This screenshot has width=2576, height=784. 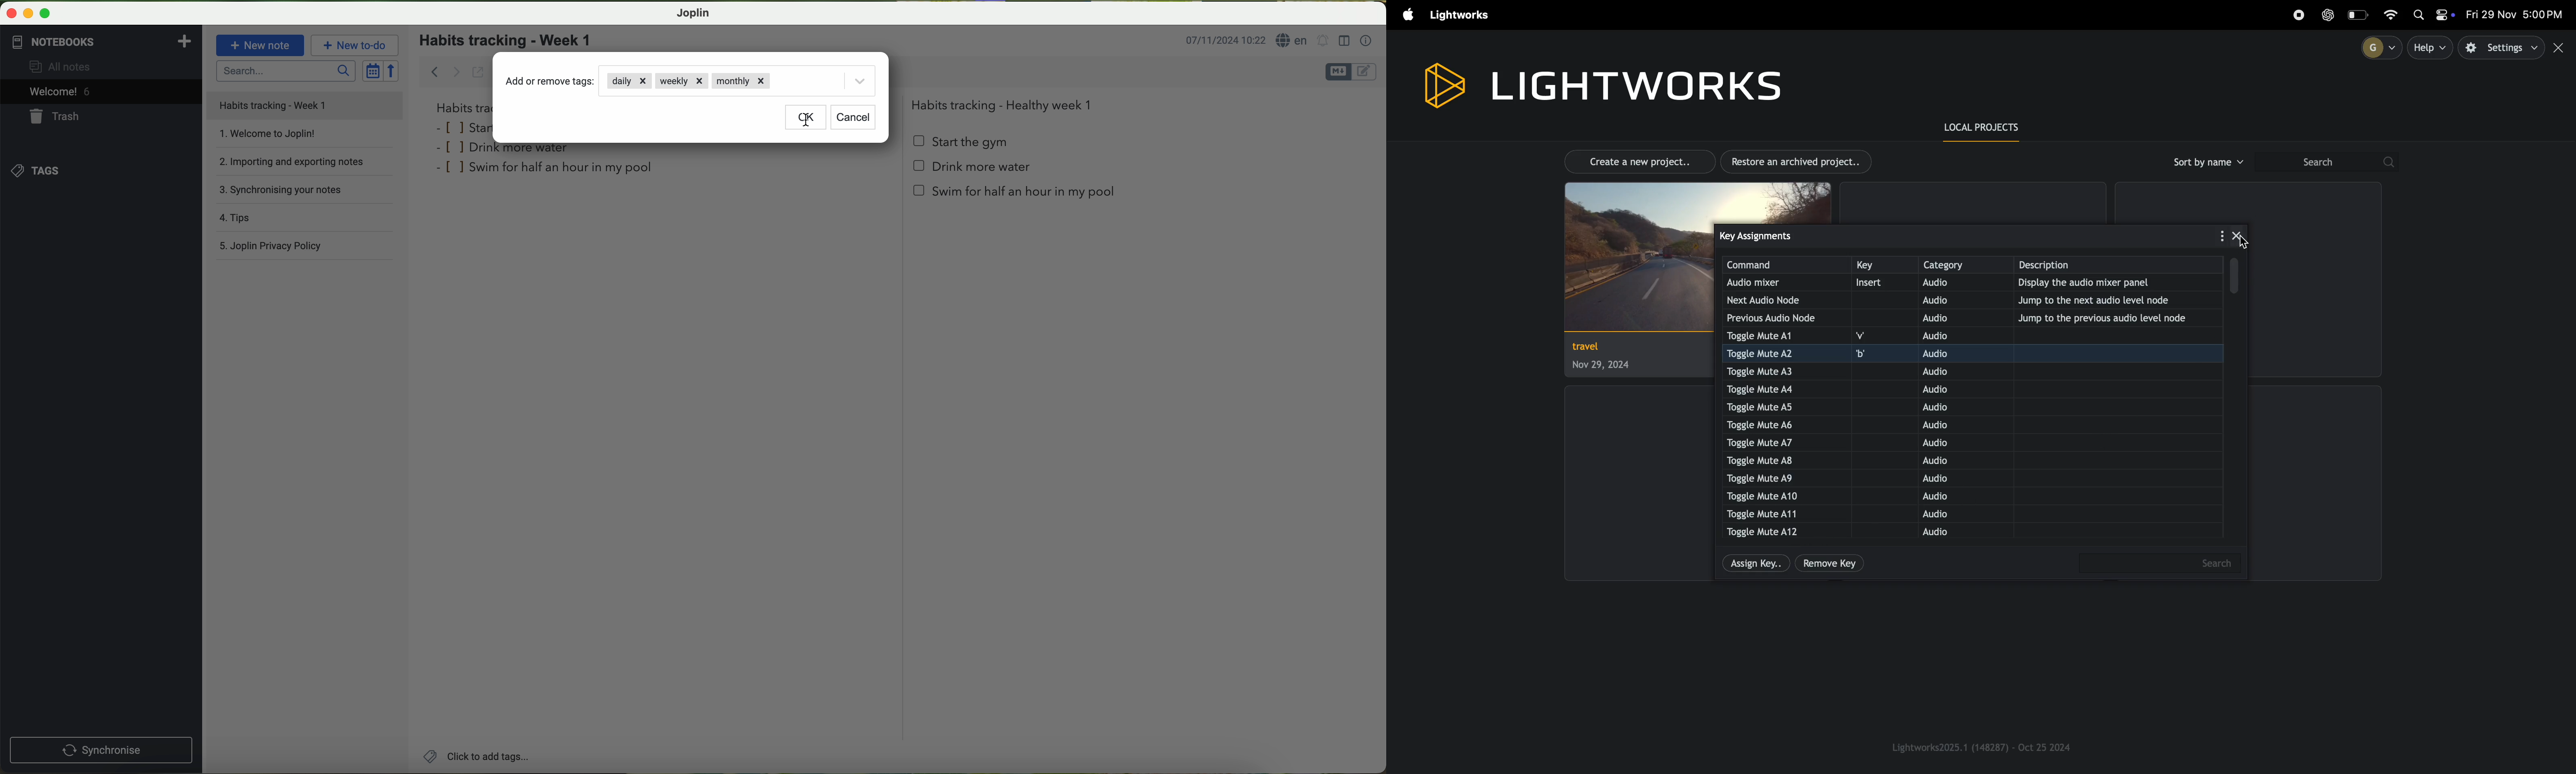 I want to click on daily tag, so click(x=629, y=80).